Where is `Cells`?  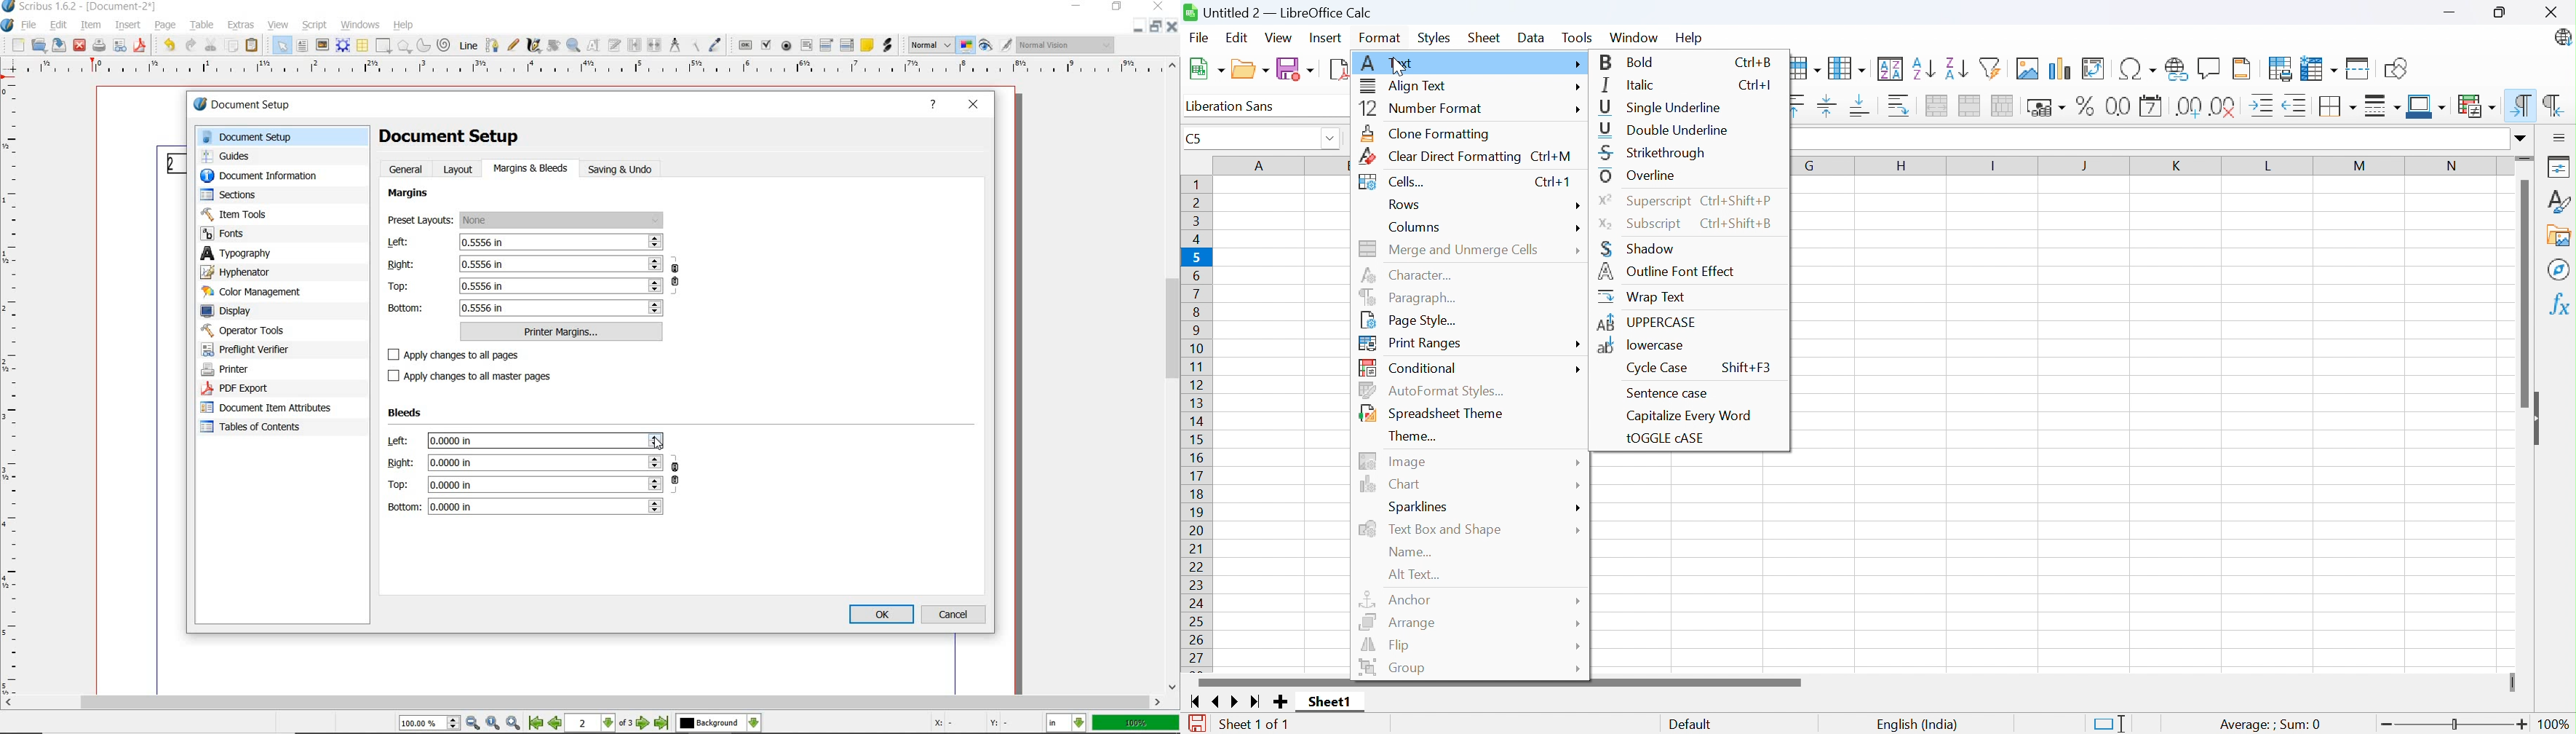 Cells is located at coordinates (1391, 180).